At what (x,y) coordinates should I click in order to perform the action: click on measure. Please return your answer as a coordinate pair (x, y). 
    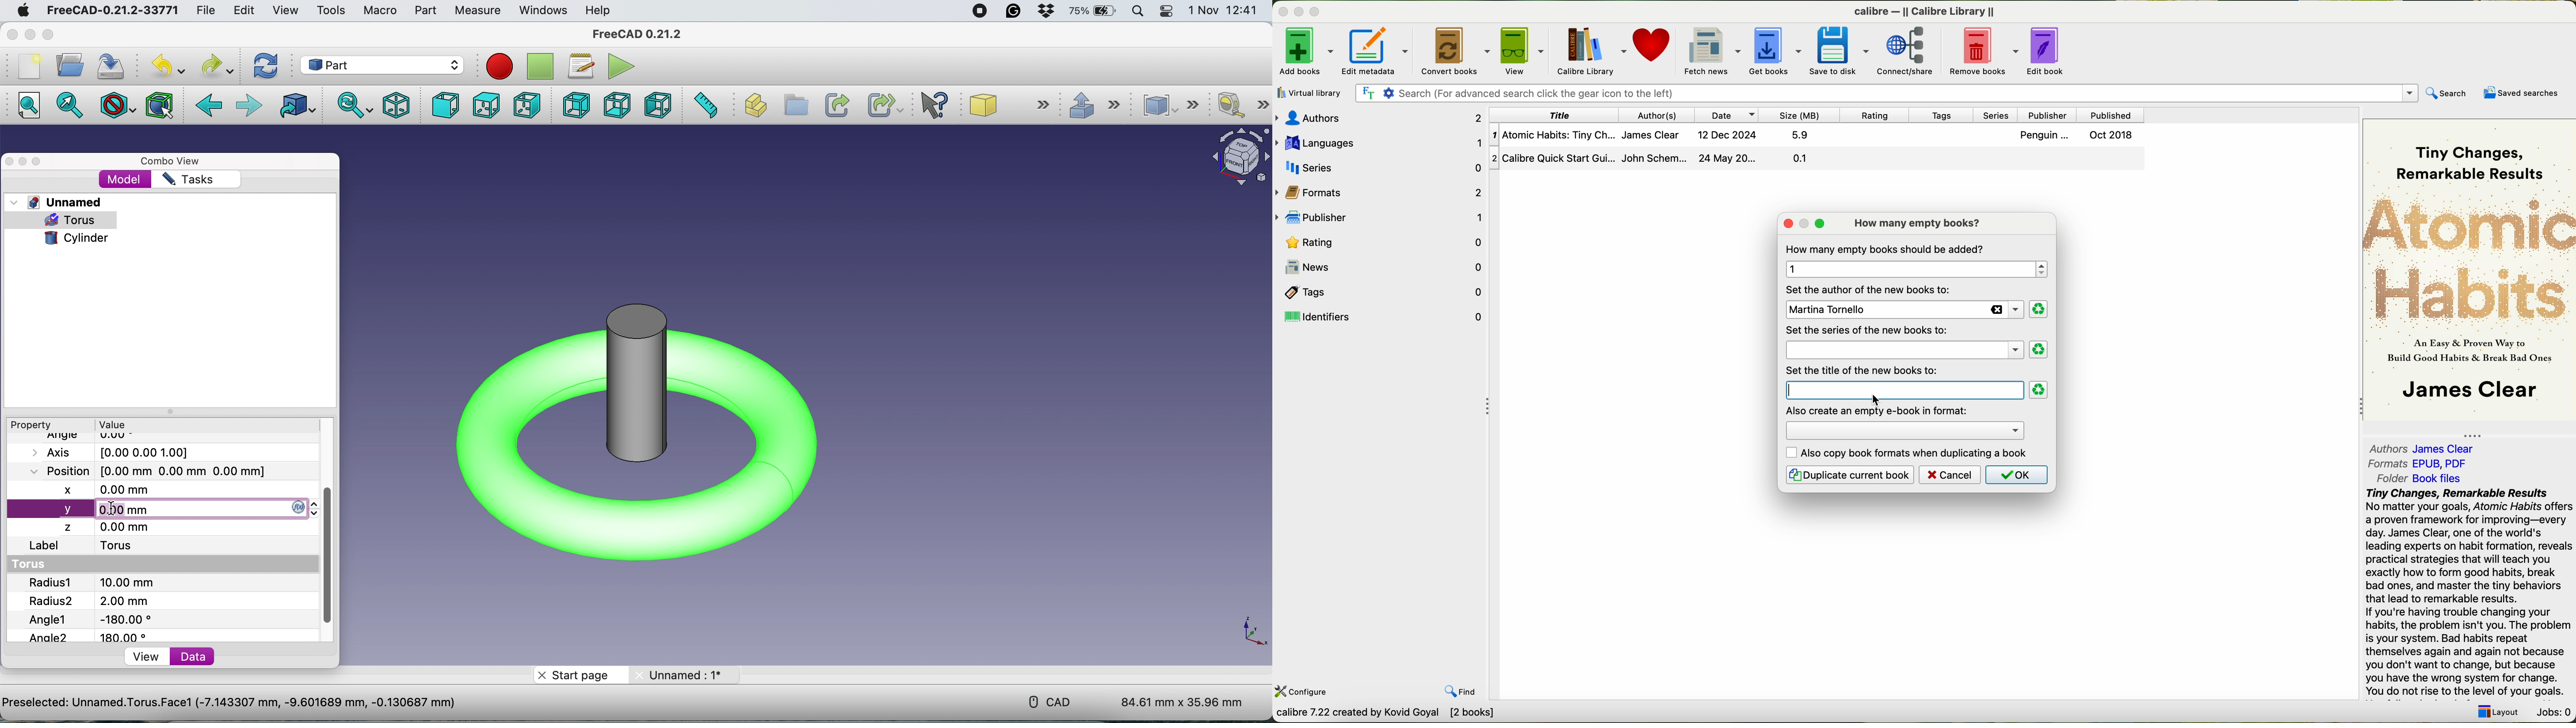
    Looking at the image, I should click on (475, 9).